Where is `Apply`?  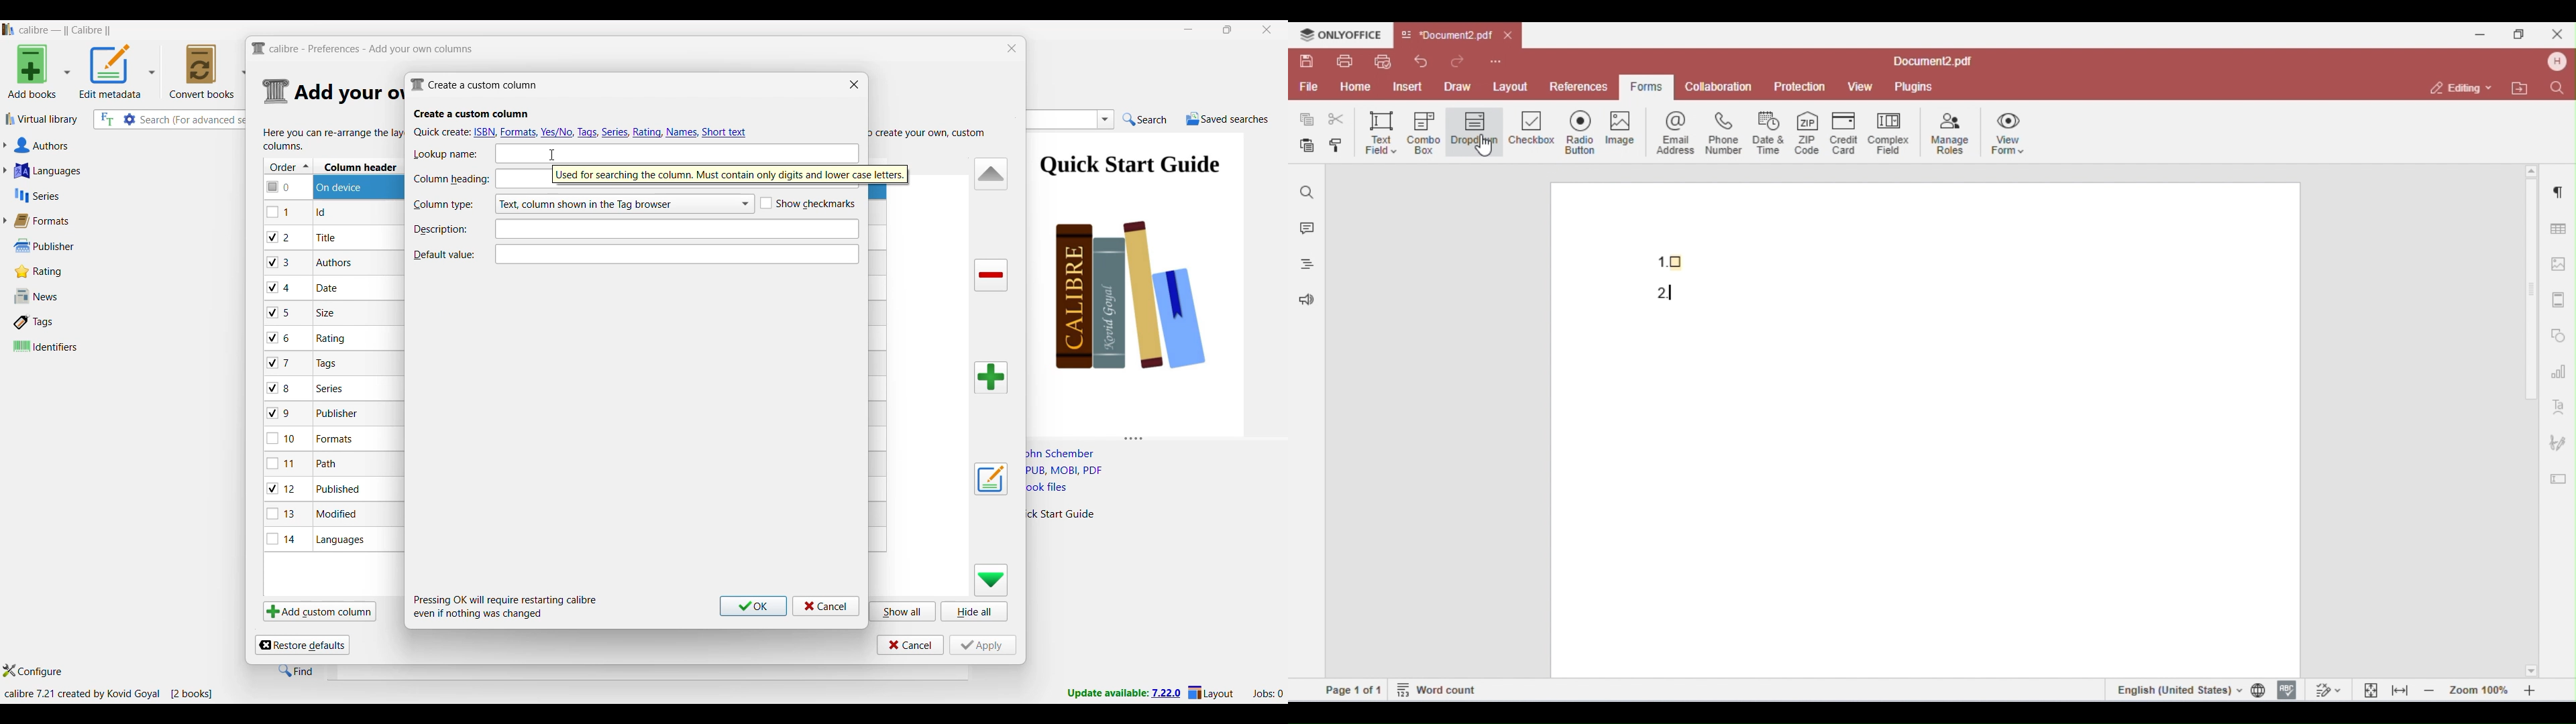
Apply is located at coordinates (983, 645).